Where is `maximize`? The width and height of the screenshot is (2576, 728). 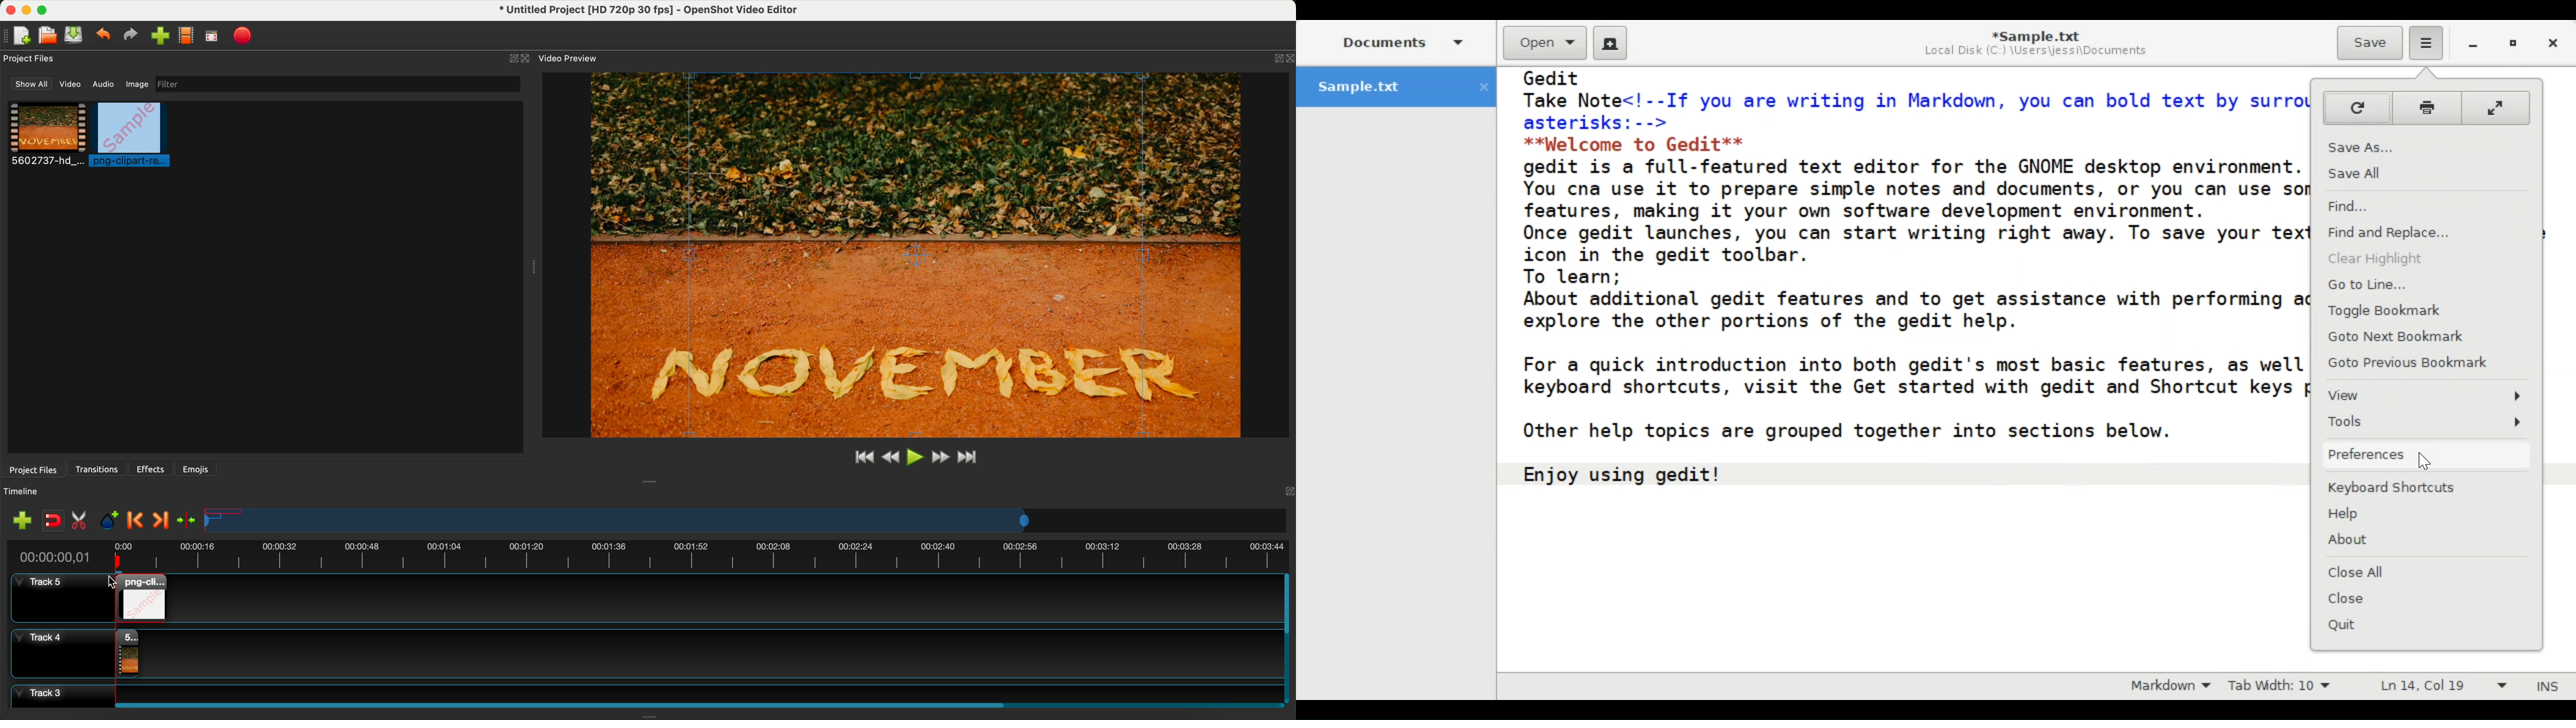
maximize is located at coordinates (46, 9).